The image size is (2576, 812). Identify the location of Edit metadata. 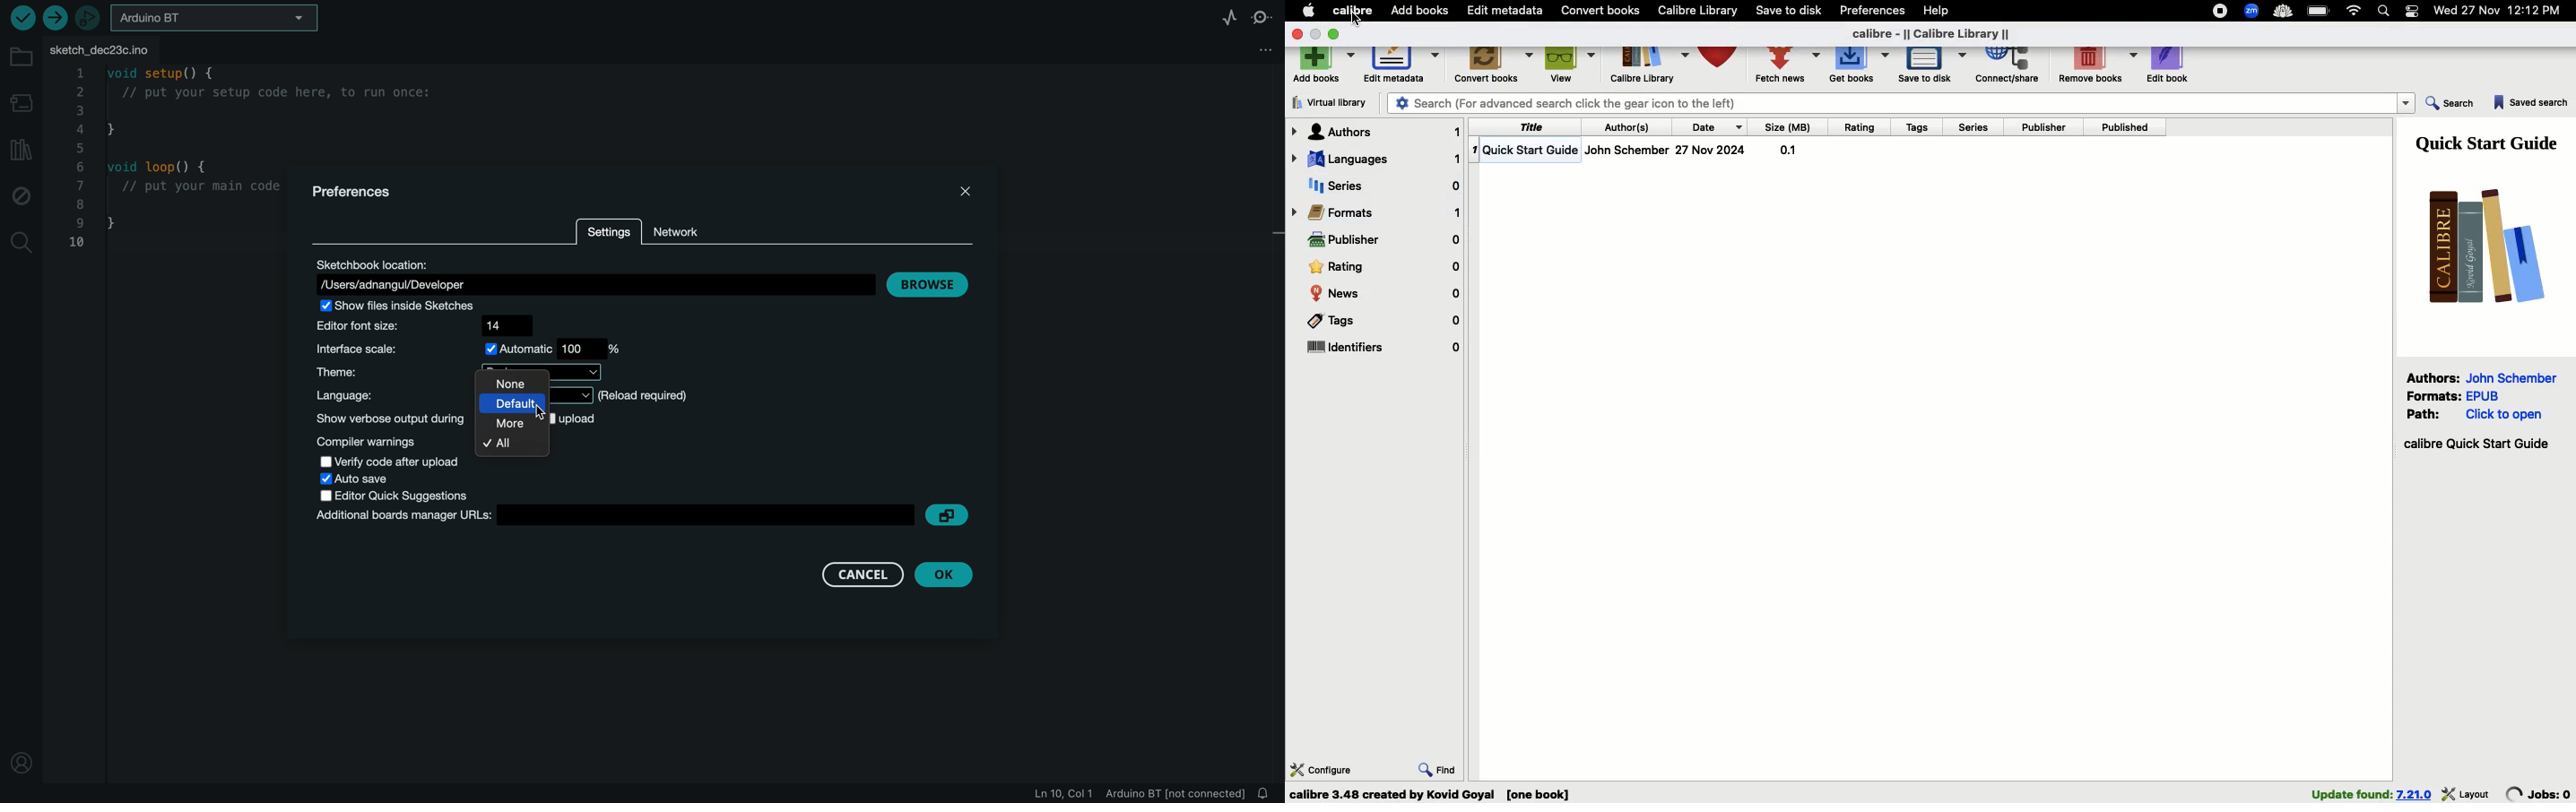
(1506, 11).